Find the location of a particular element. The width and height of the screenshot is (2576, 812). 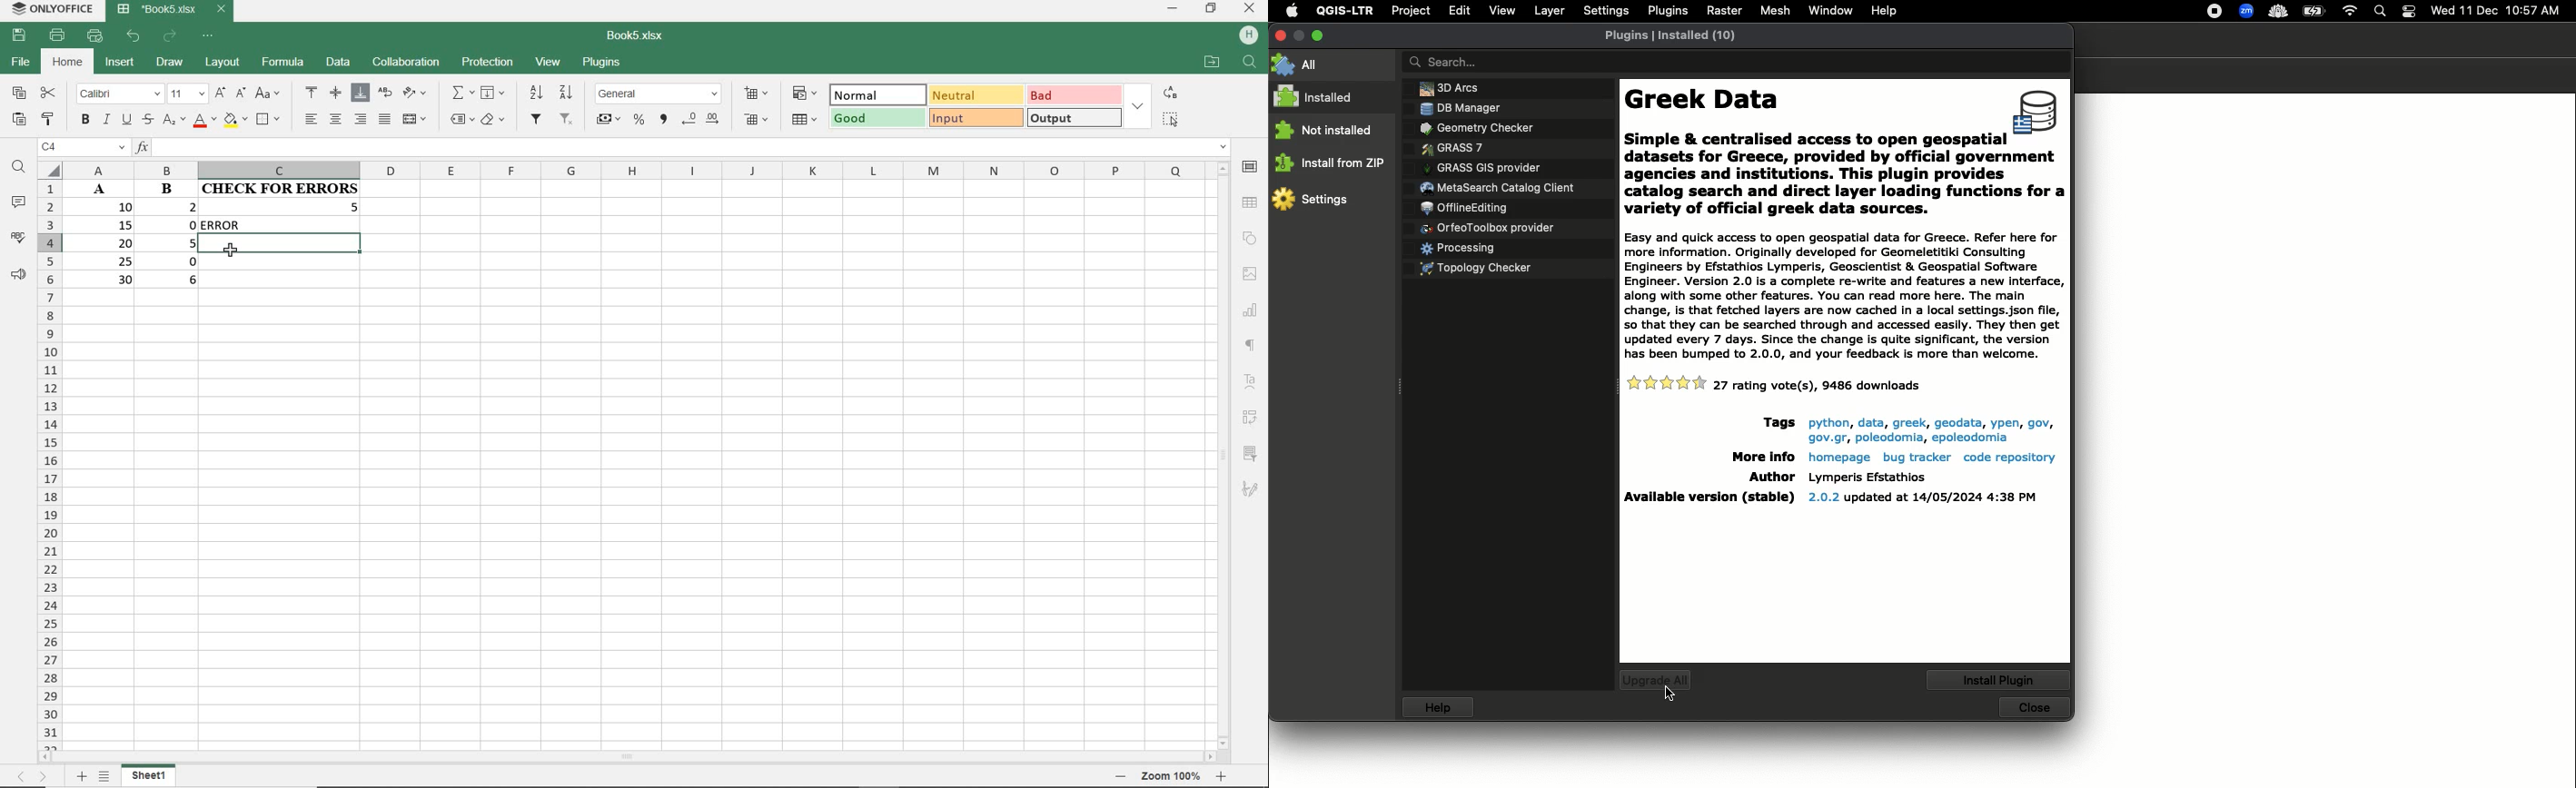

ACCOUNTING STYLE is located at coordinates (609, 119).